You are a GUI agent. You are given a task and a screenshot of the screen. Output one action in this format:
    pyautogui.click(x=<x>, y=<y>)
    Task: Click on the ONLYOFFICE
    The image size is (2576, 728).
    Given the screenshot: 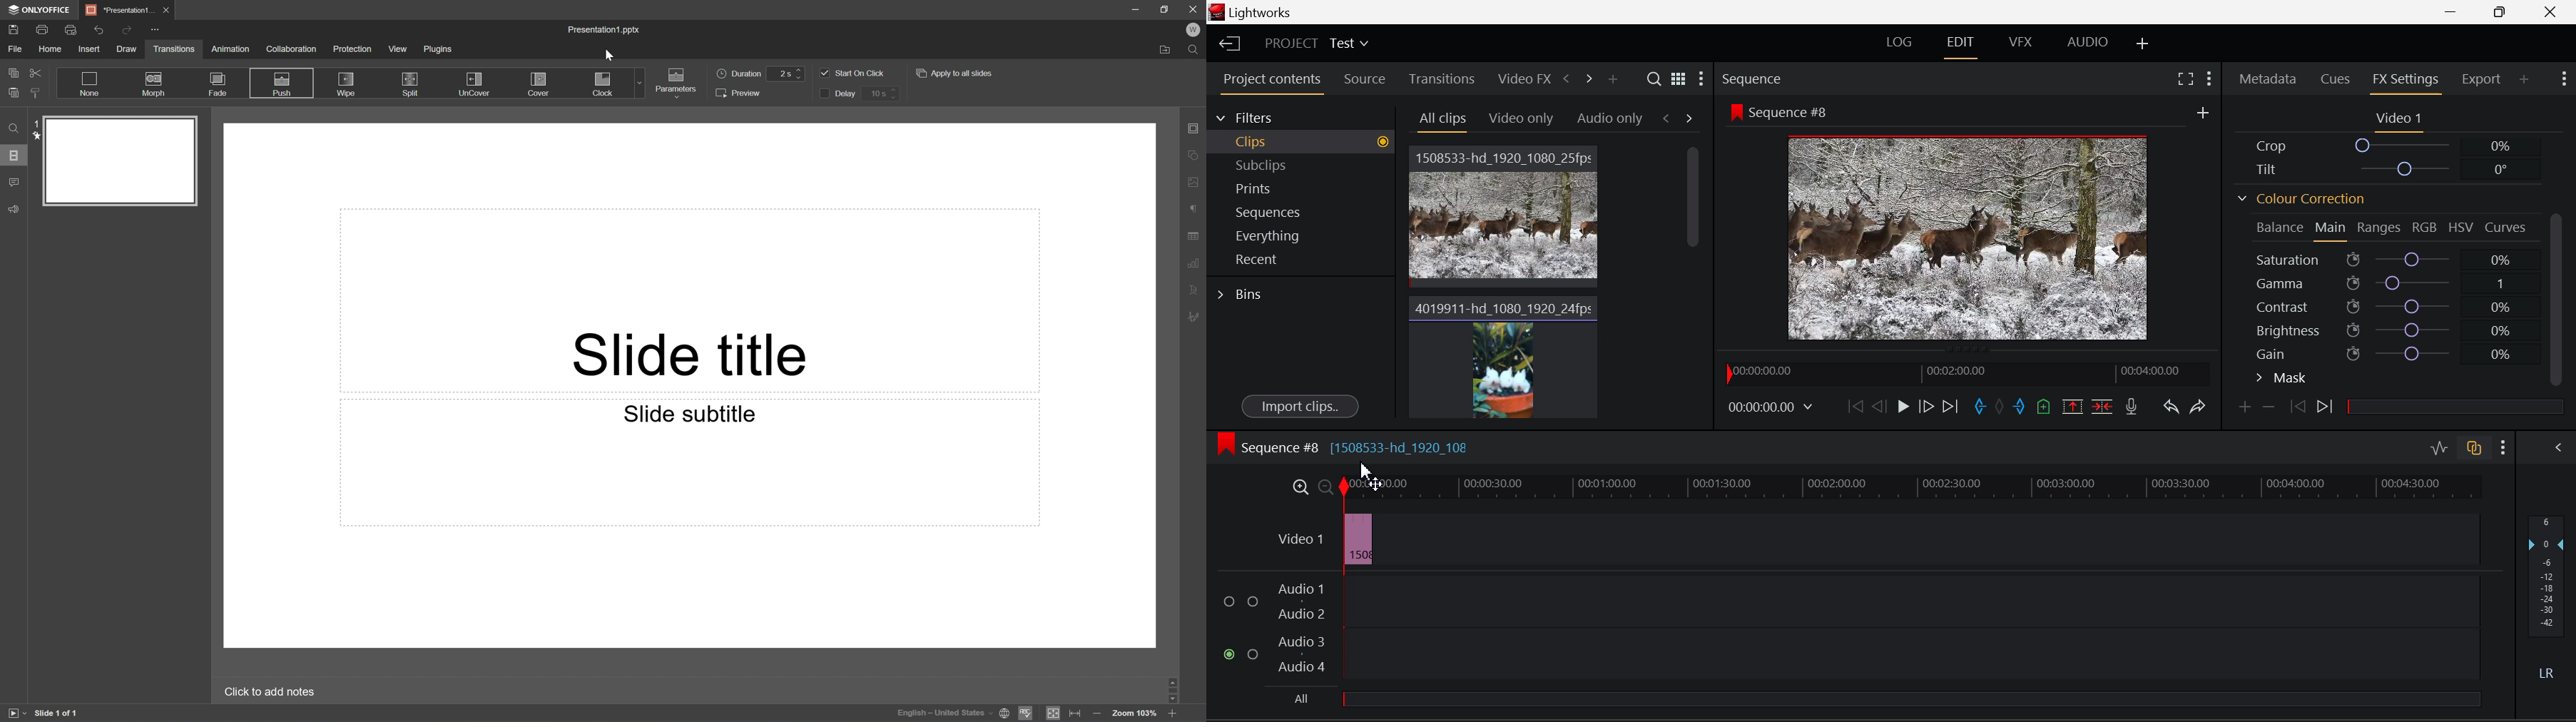 What is the action you would take?
    pyautogui.click(x=43, y=9)
    